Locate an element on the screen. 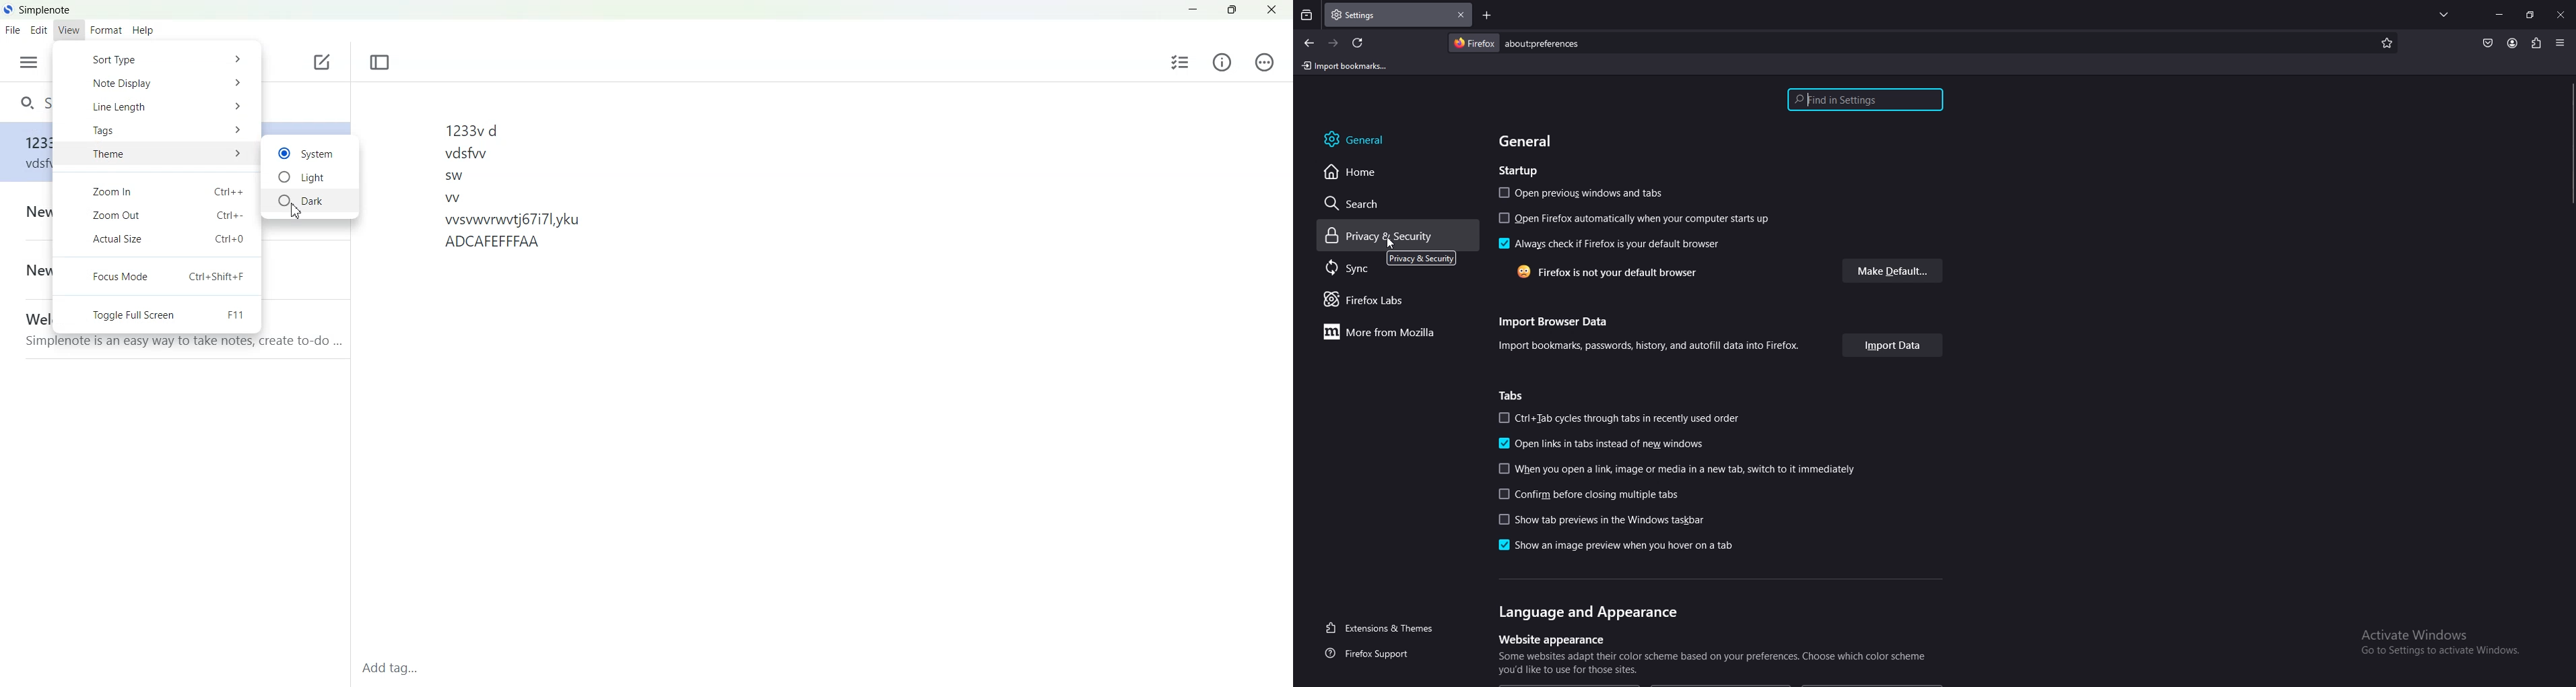 Image resolution: width=2576 pixels, height=700 pixels. import data is located at coordinates (1891, 346).